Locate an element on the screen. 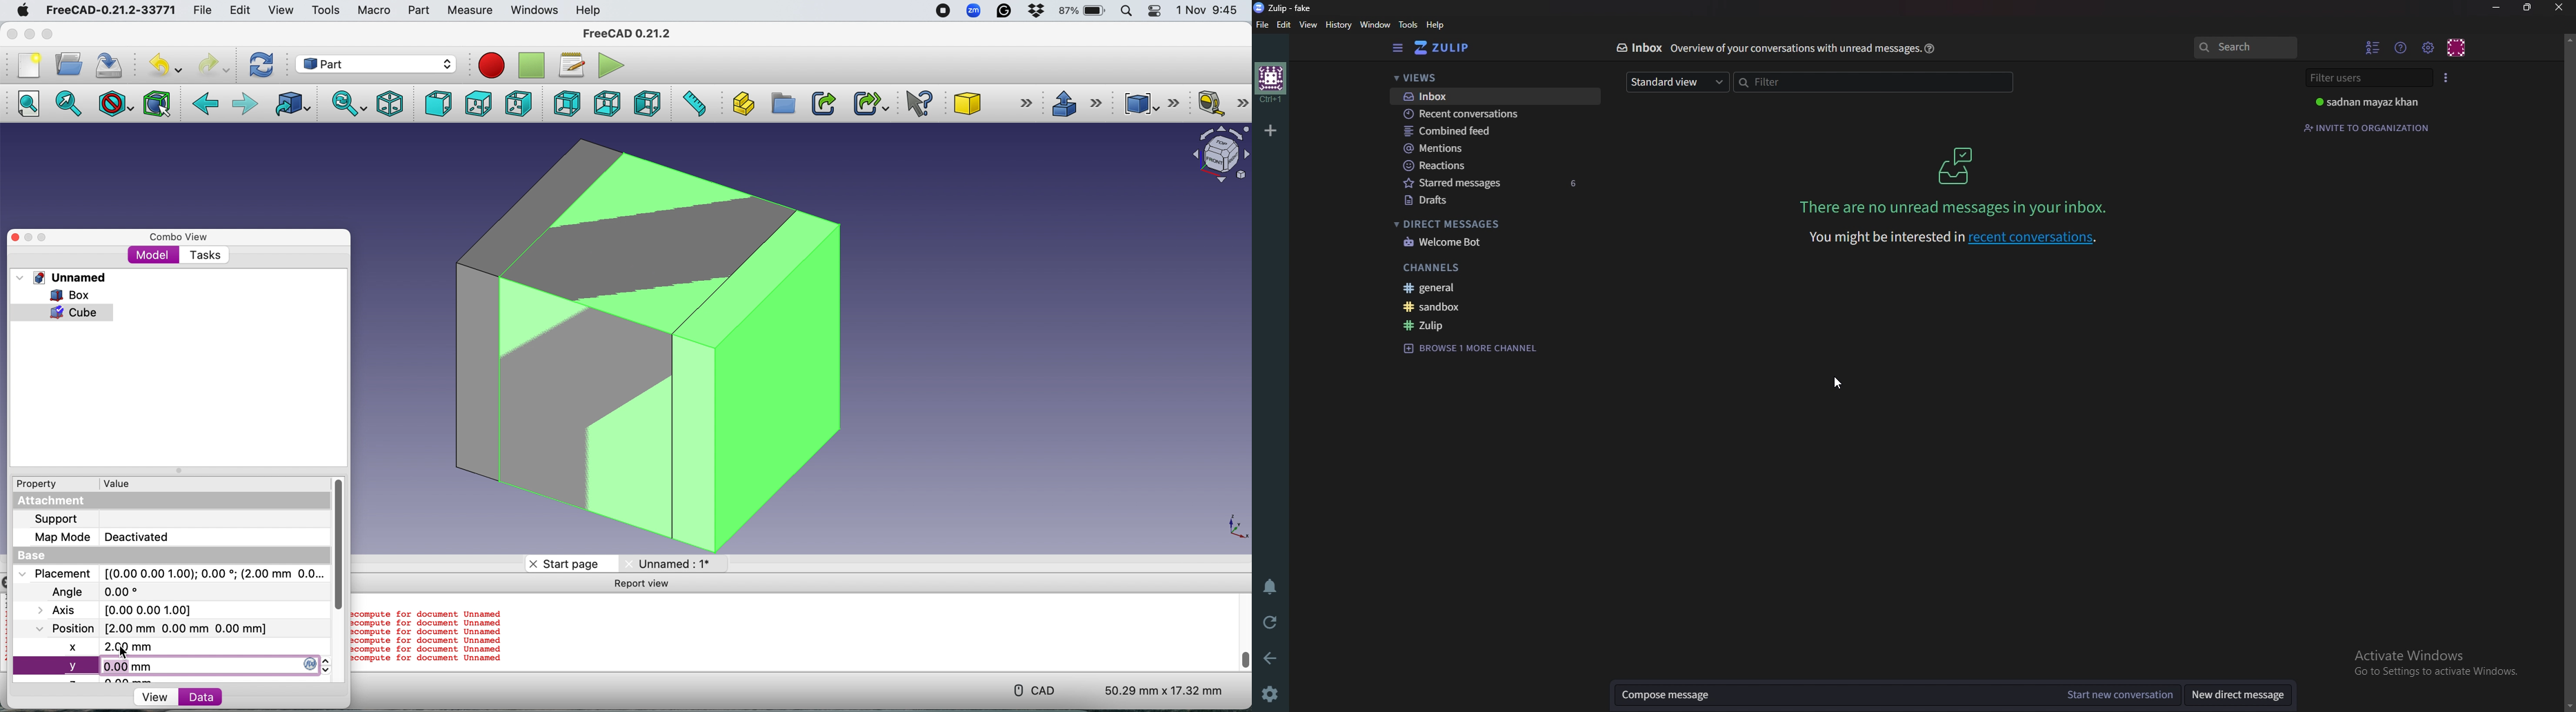  What's this? is located at coordinates (921, 103).